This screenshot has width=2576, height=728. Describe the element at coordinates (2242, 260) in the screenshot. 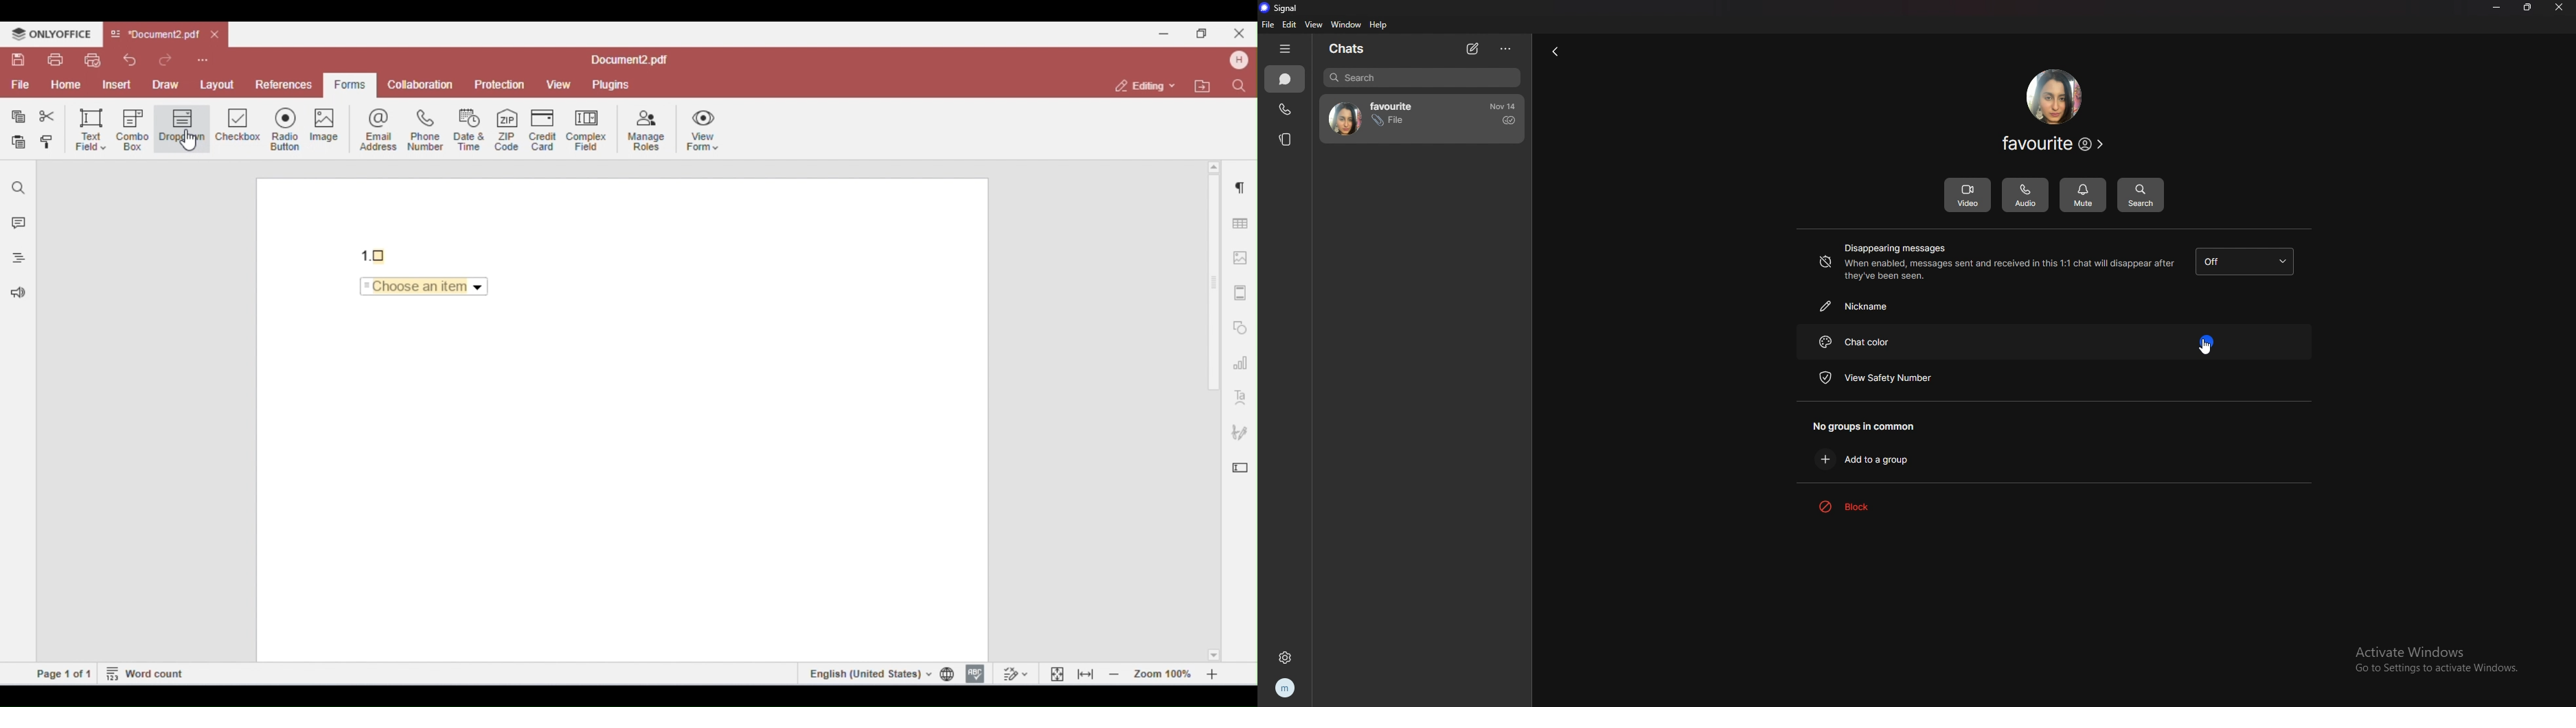

I see `disappearing messages` at that location.